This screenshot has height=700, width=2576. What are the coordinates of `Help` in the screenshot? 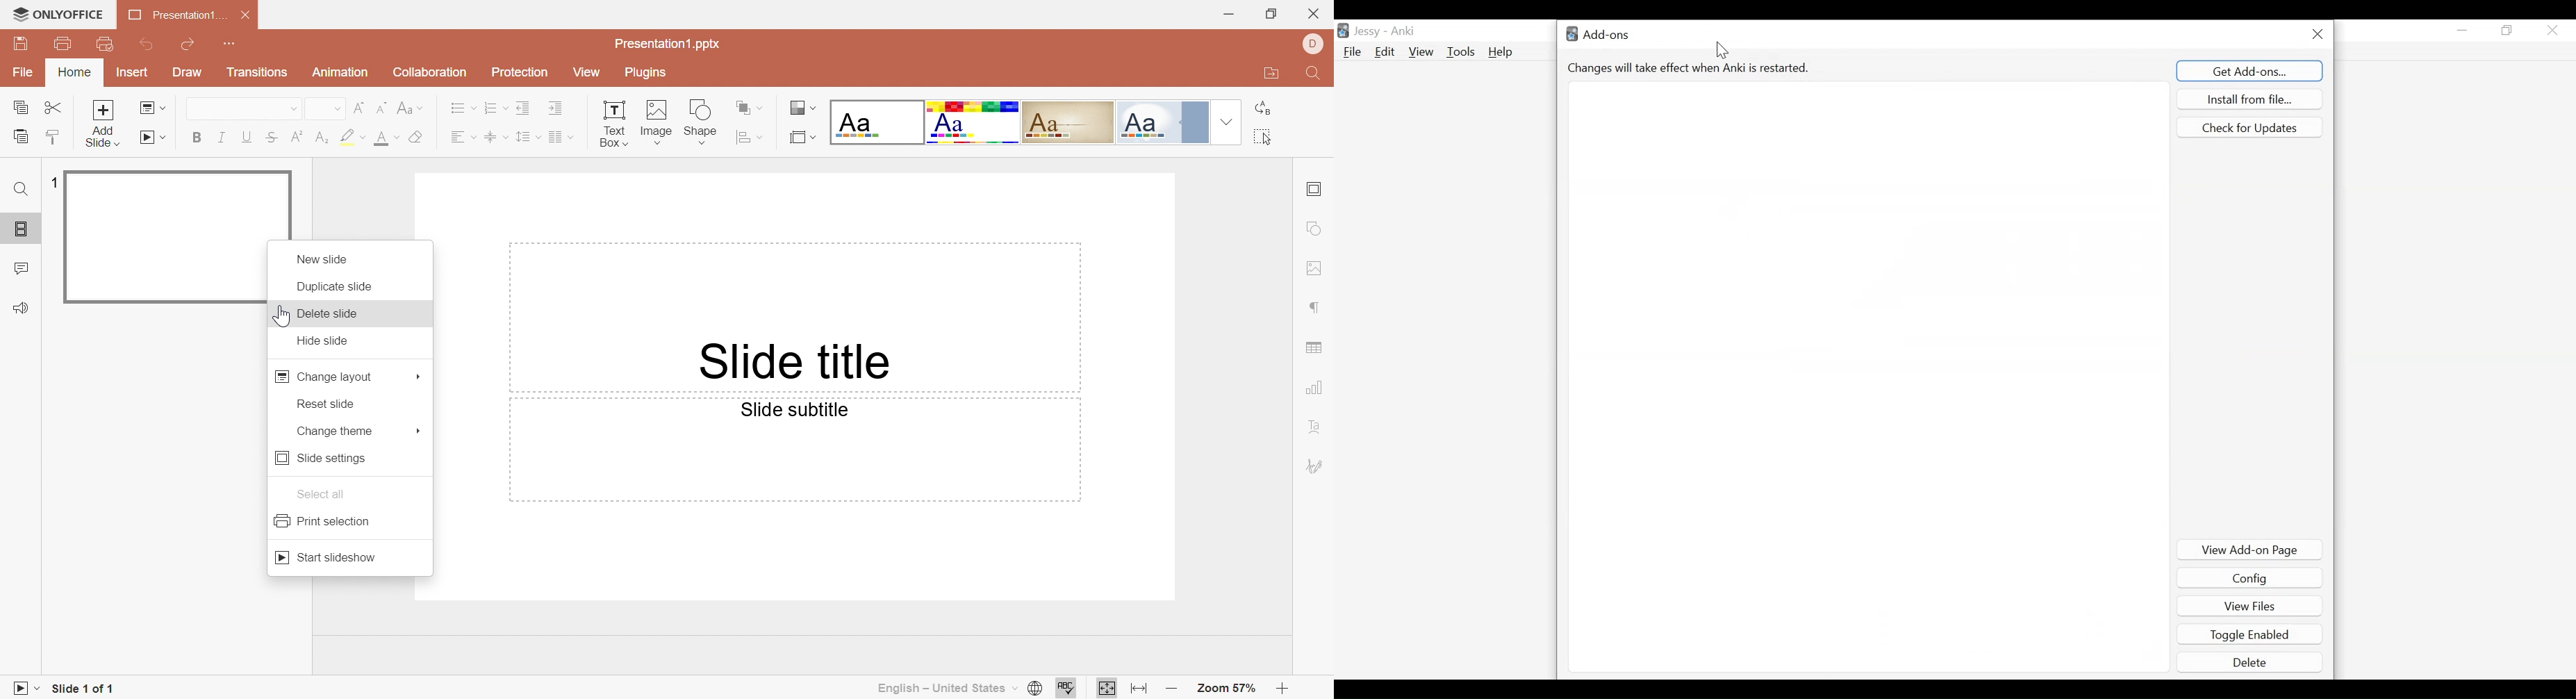 It's located at (1503, 53).